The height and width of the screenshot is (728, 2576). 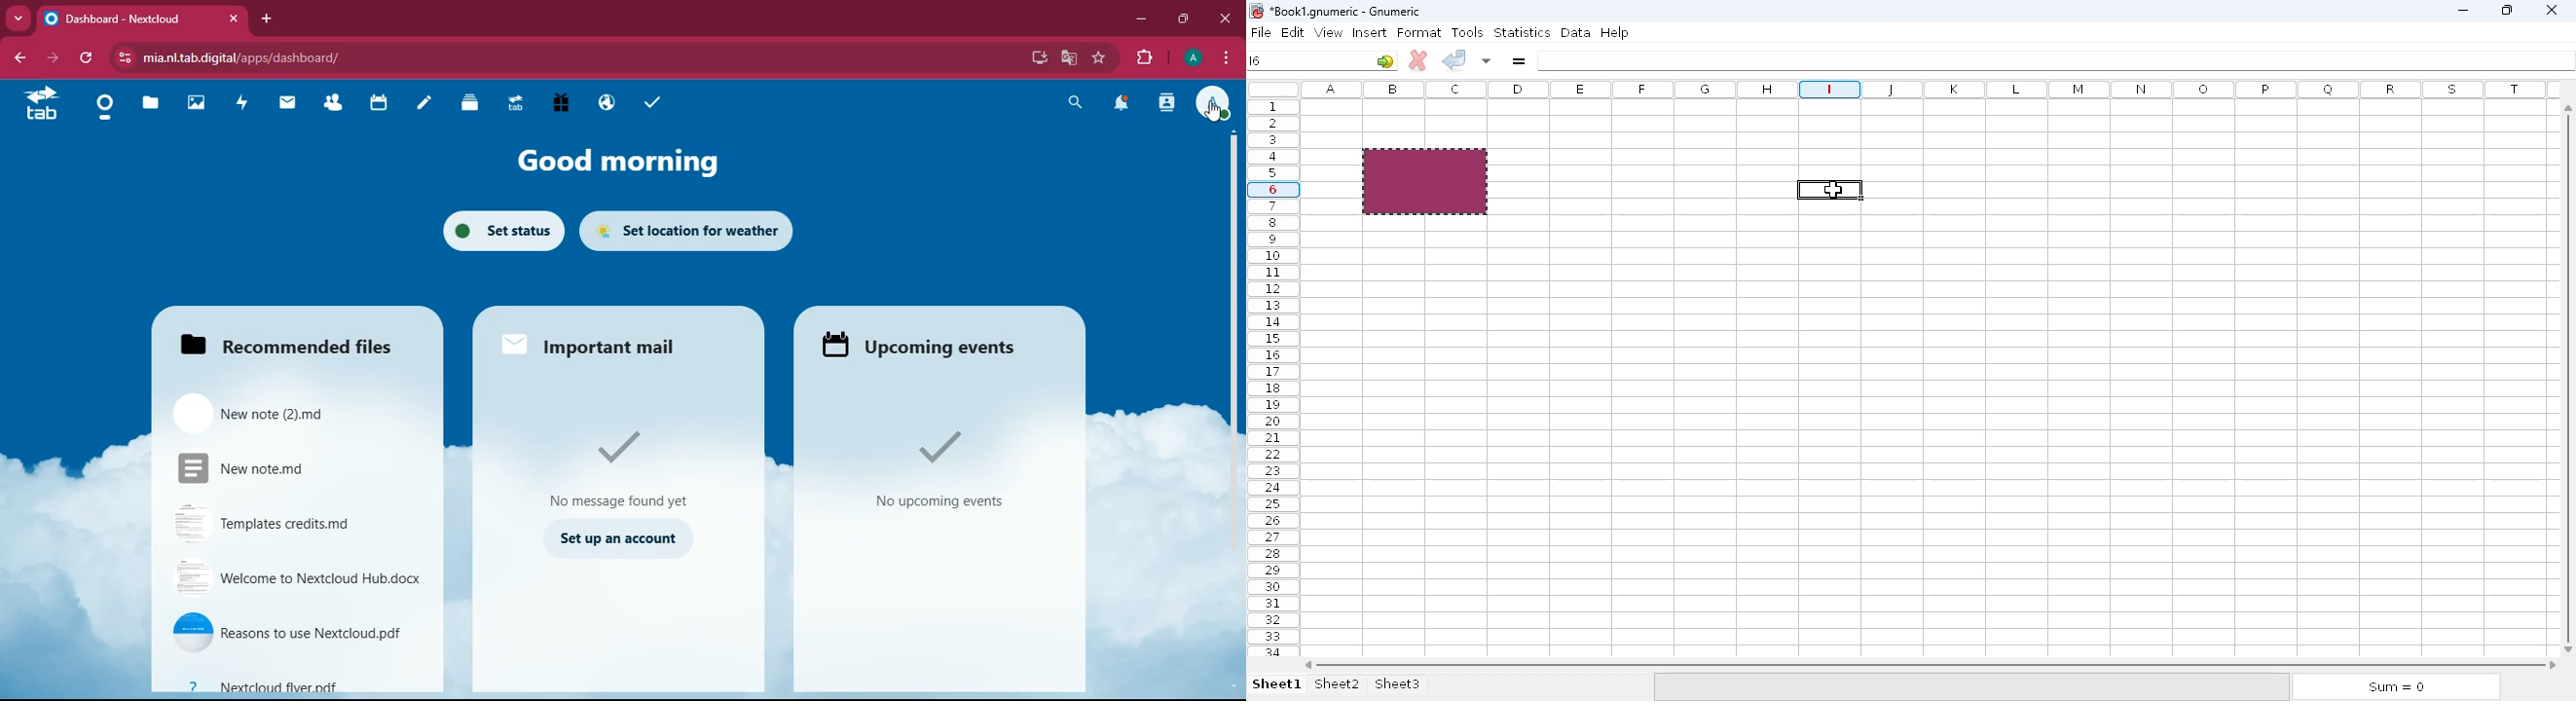 What do you see at coordinates (623, 471) in the screenshot?
I see `message` at bounding box center [623, 471].